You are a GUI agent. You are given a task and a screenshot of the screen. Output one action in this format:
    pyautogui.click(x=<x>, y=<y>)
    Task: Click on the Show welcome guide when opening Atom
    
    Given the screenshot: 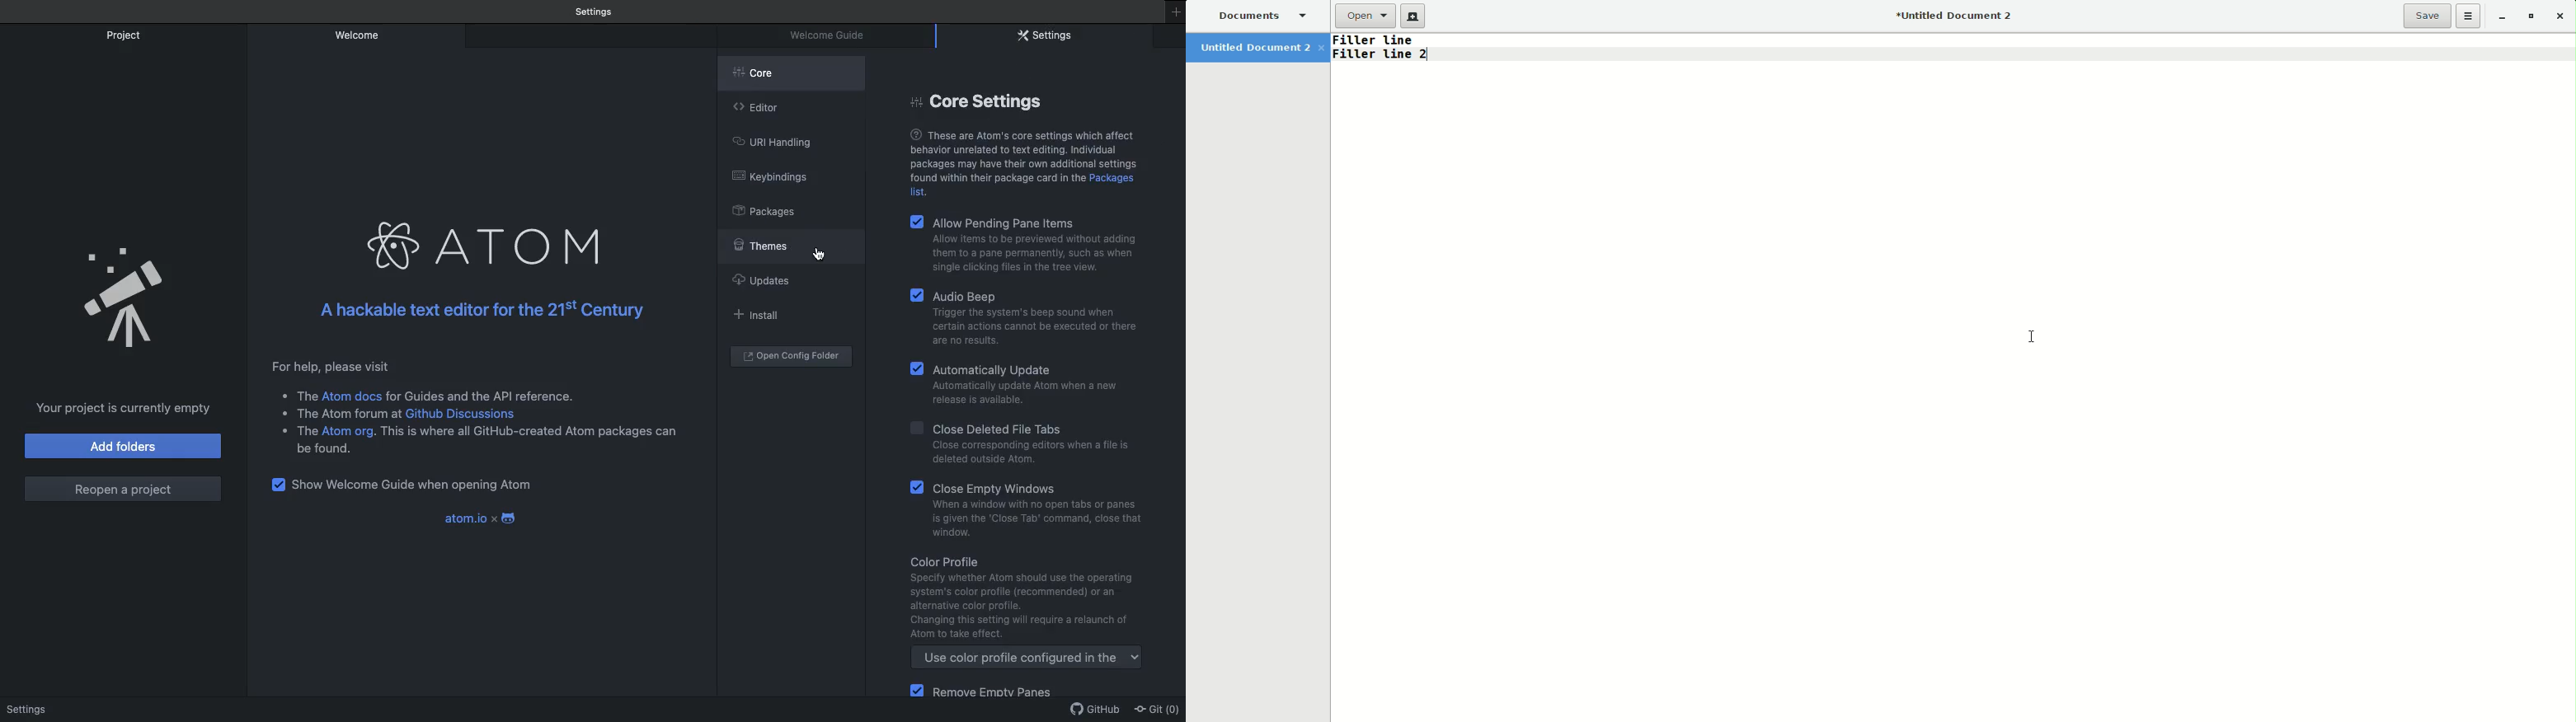 What is the action you would take?
    pyautogui.click(x=415, y=485)
    